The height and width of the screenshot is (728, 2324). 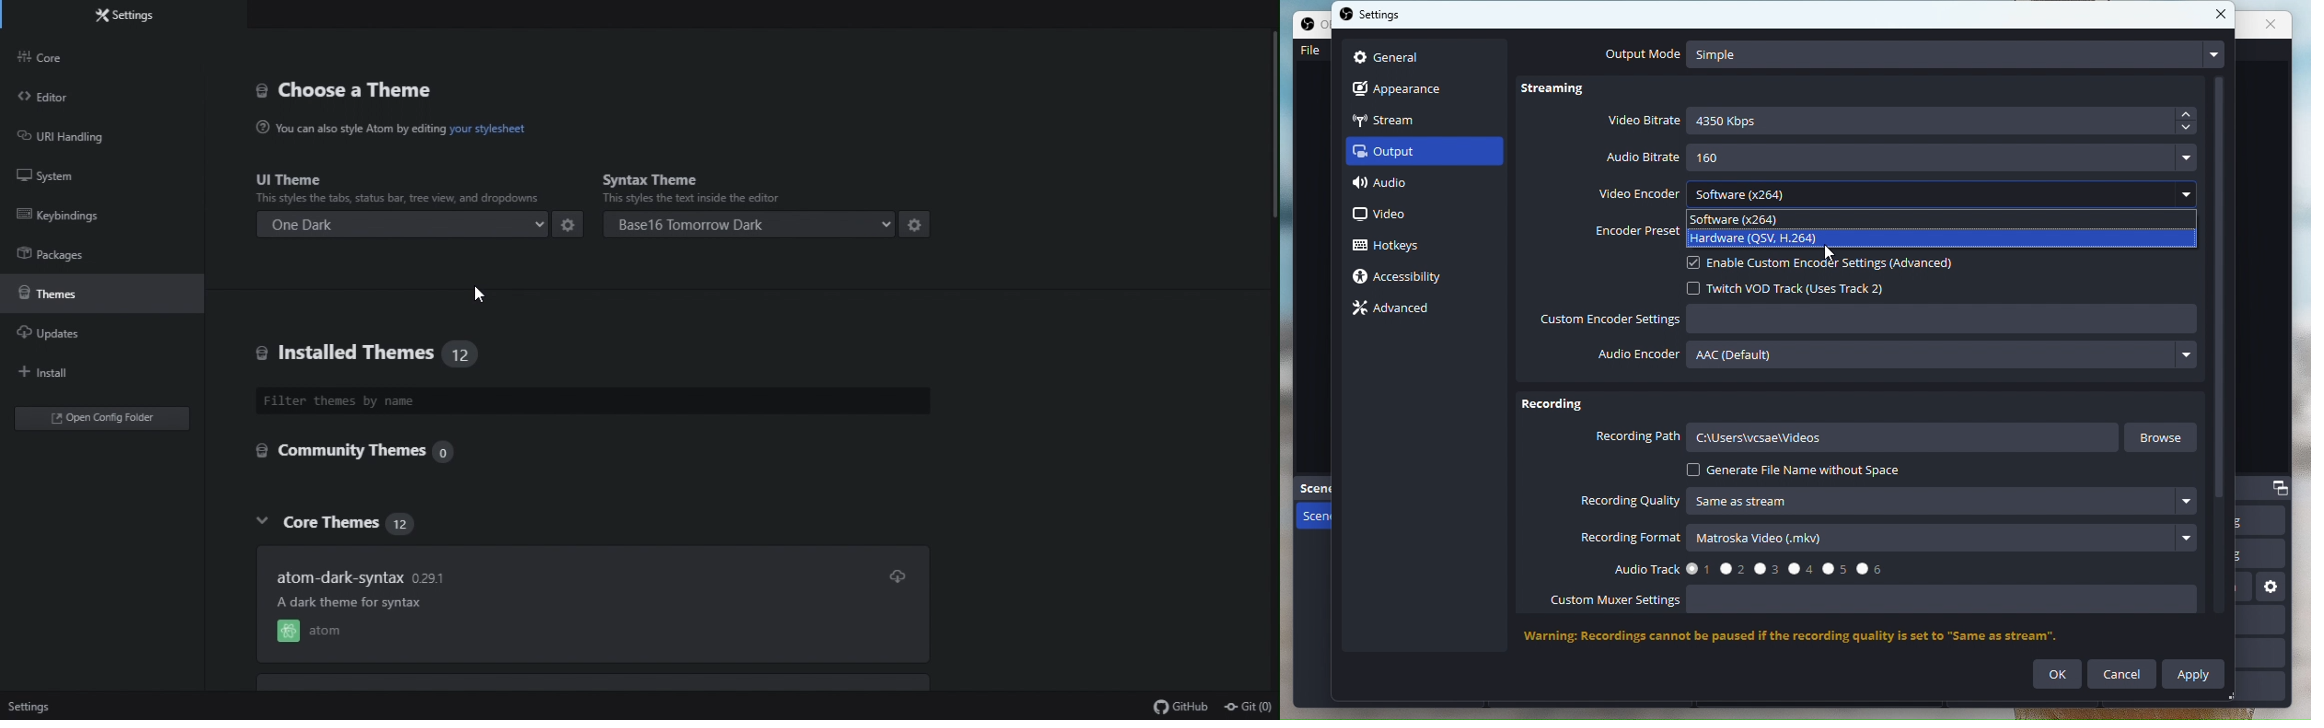 I want to click on Encoder Preset, so click(x=1633, y=227).